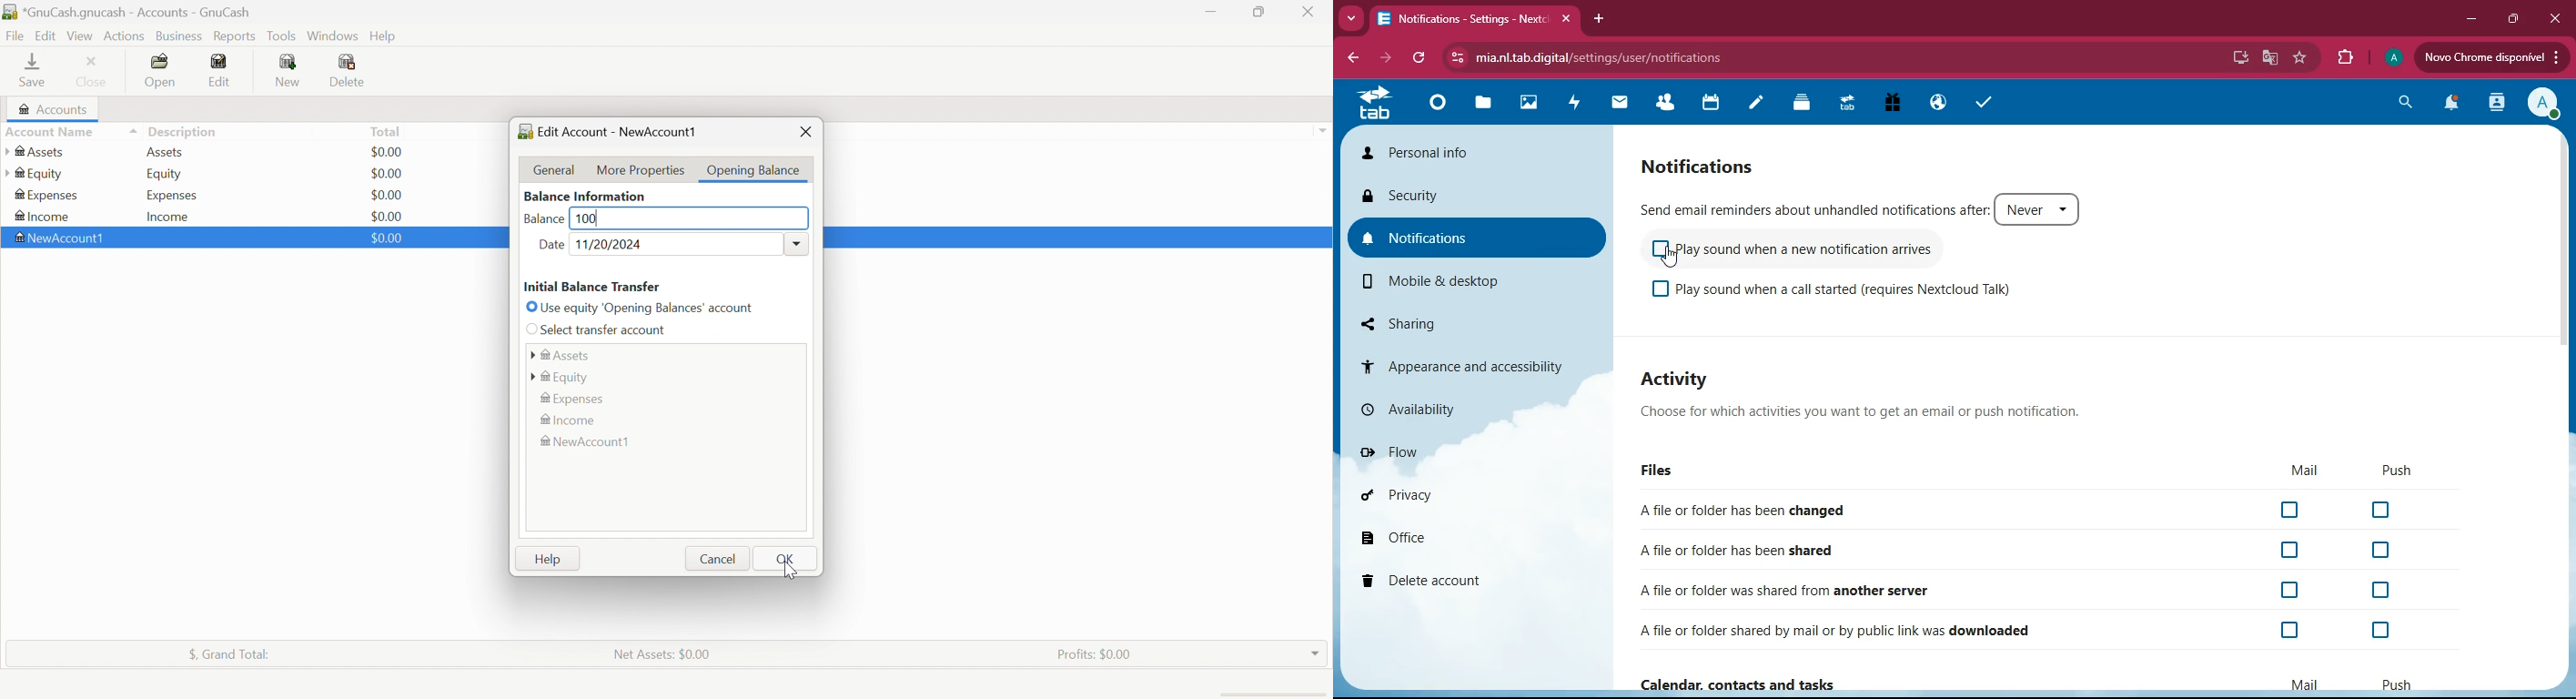 The width and height of the screenshot is (2576, 700). What do you see at coordinates (386, 238) in the screenshot?
I see `$0.00` at bounding box center [386, 238].